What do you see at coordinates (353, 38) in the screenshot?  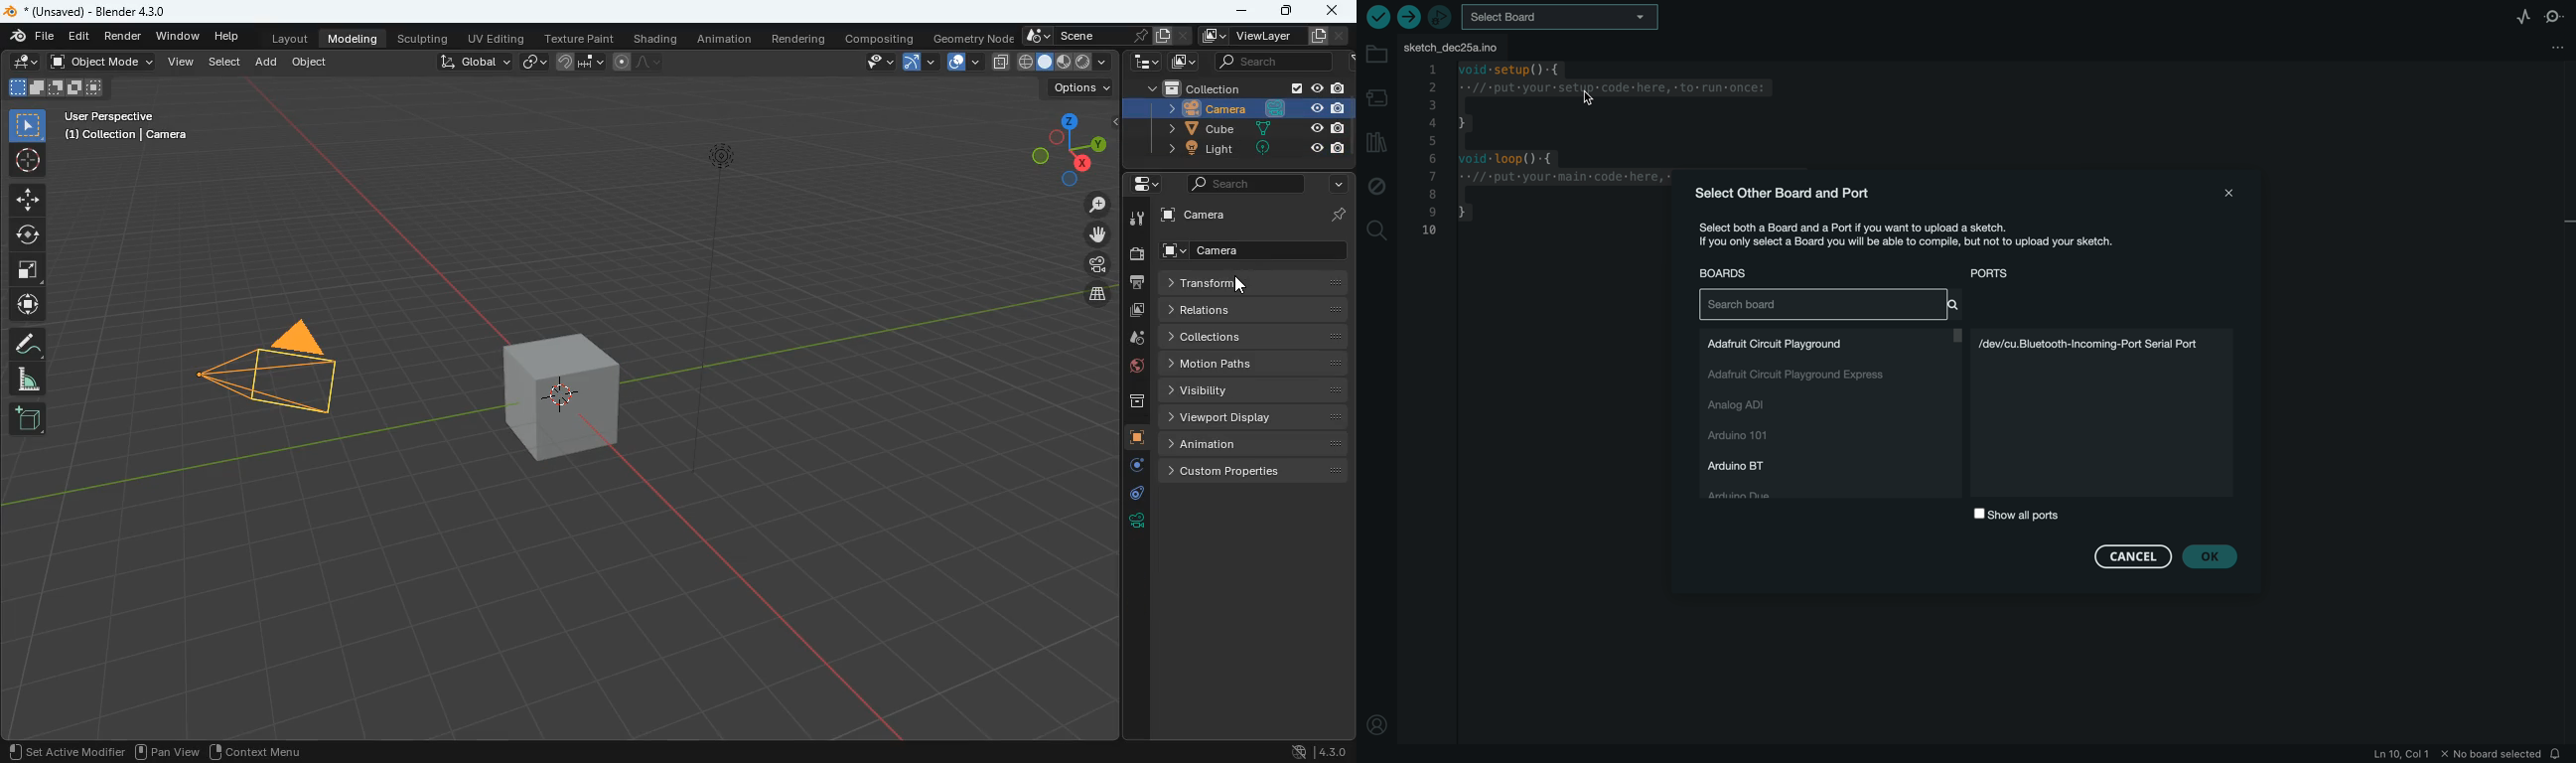 I see `modeling` at bounding box center [353, 38].